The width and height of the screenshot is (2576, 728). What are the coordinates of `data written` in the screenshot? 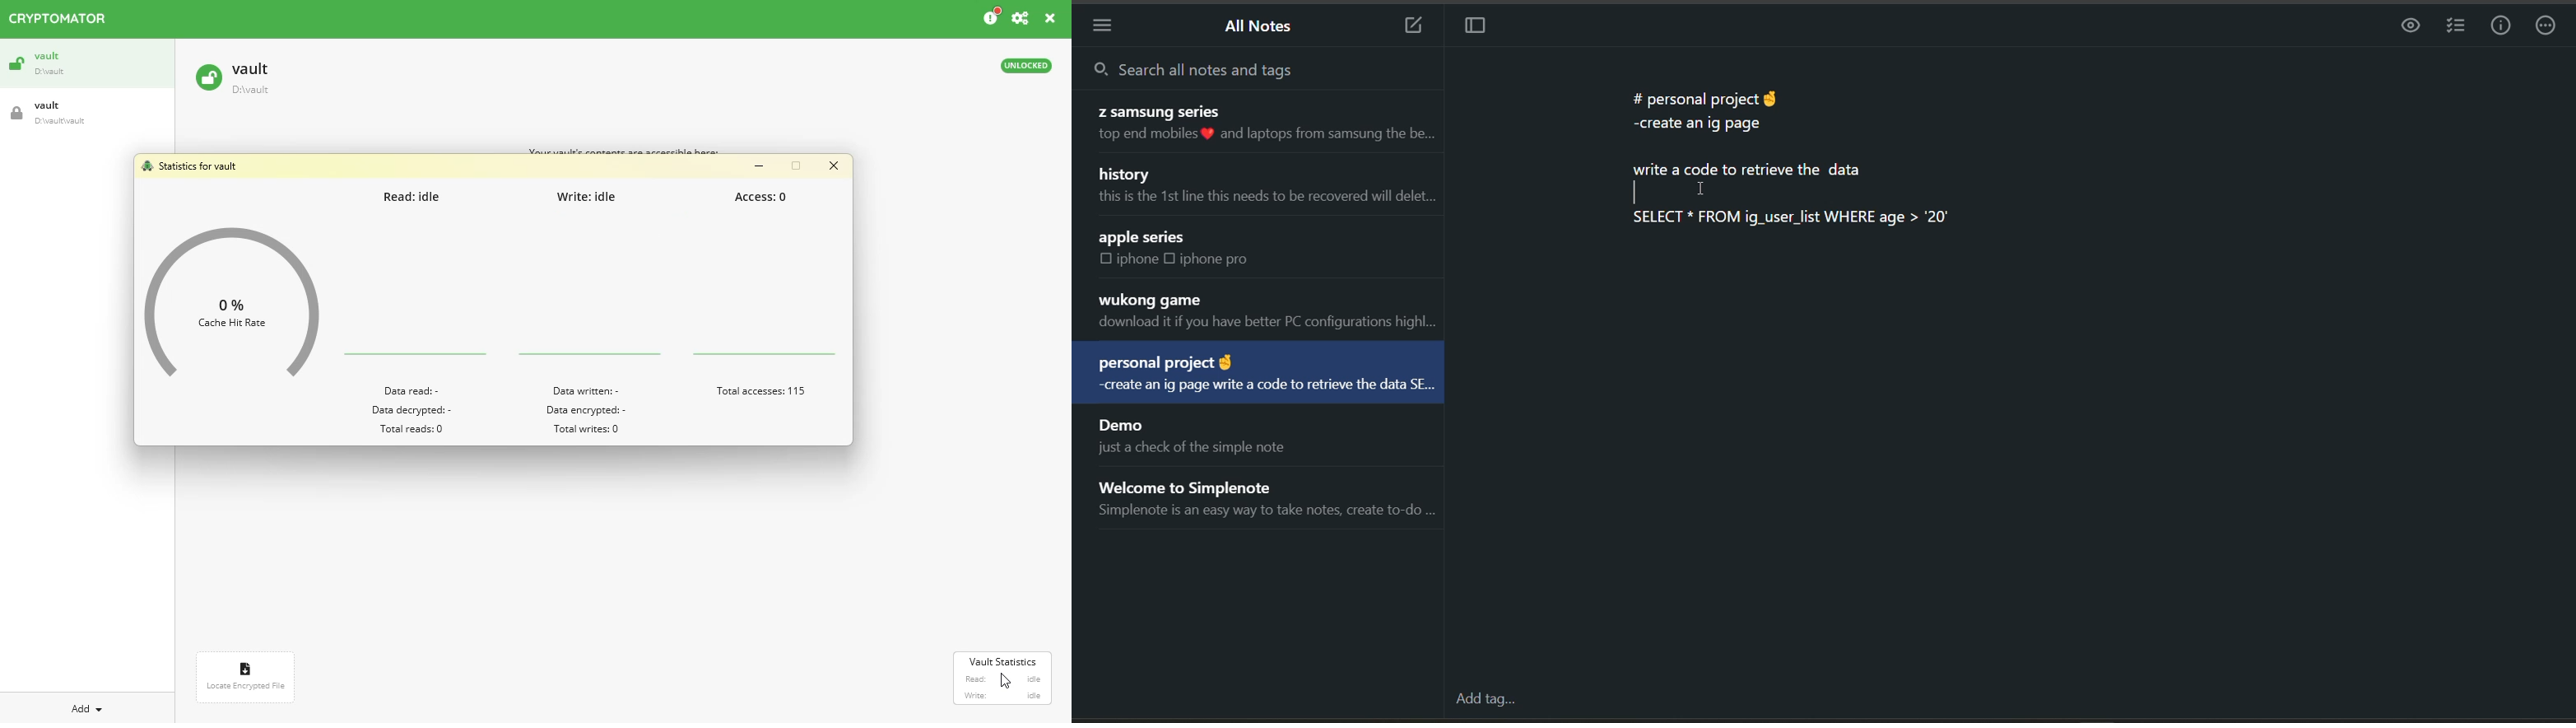 It's located at (589, 390).